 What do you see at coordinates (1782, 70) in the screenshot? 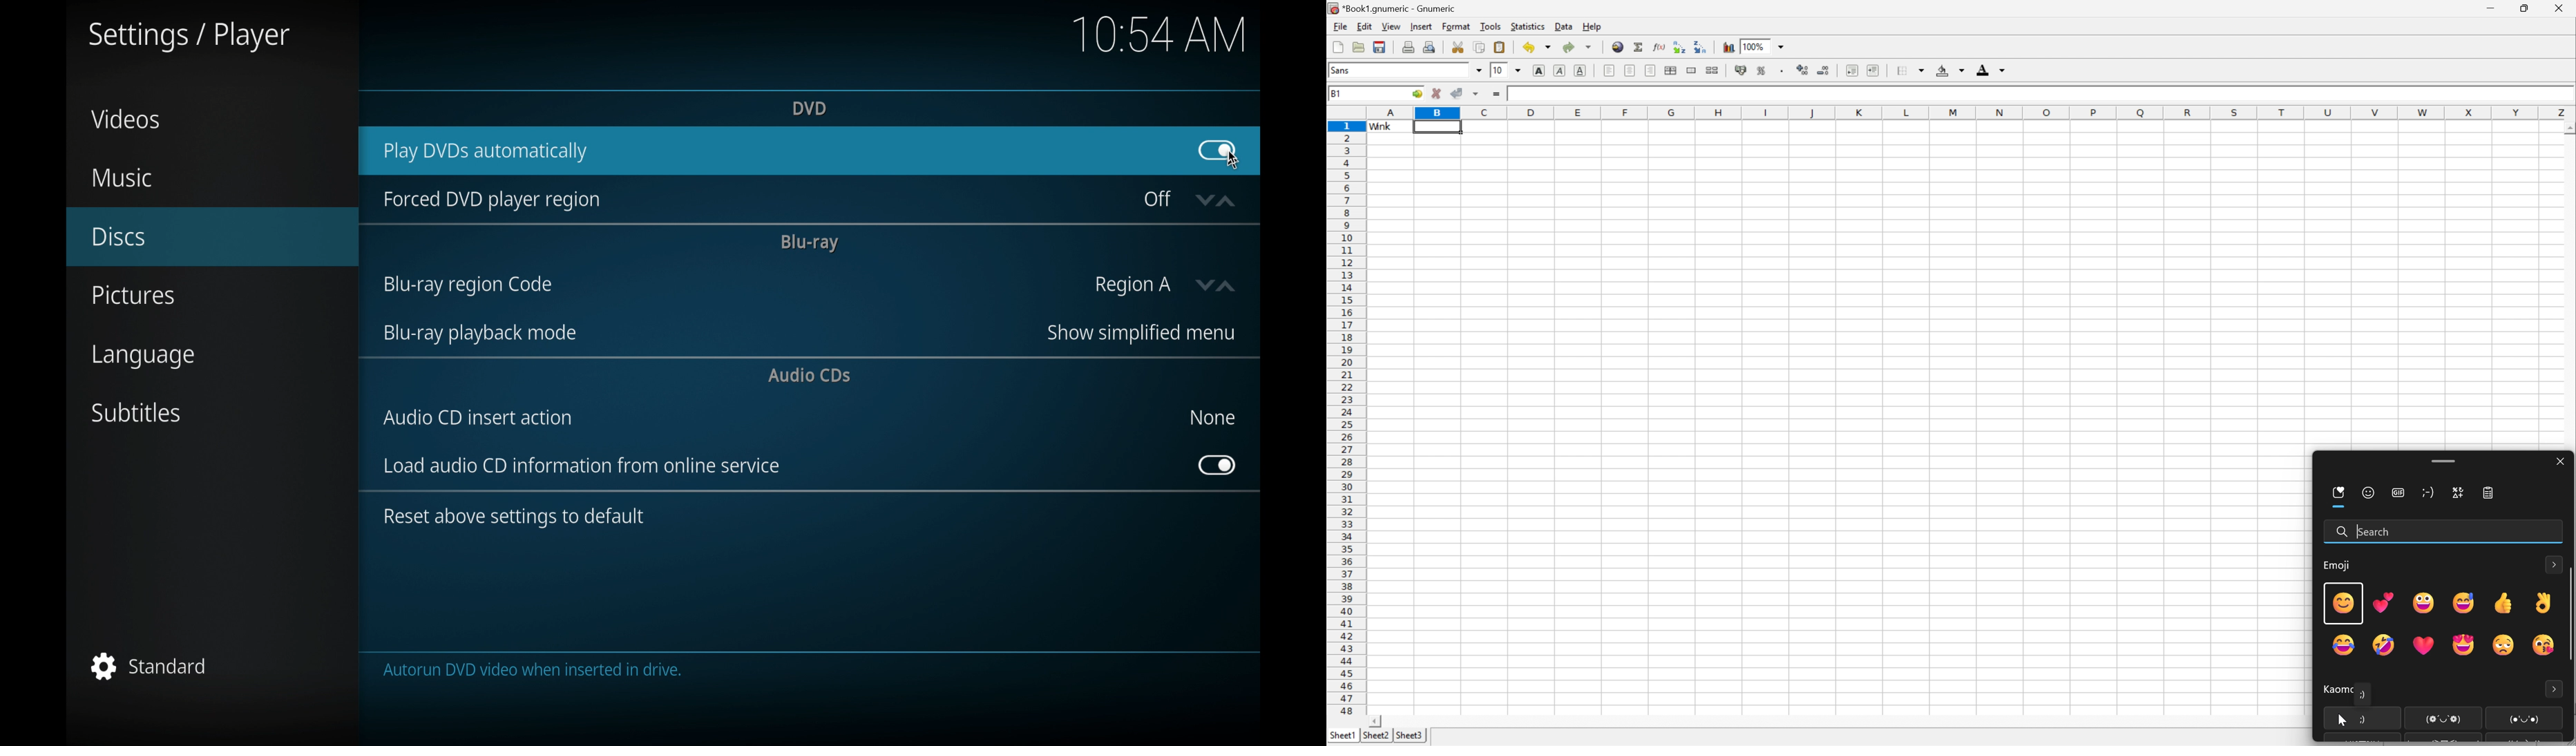
I see `Set the format of the selected cells to include a thousands separator` at bounding box center [1782, 70].